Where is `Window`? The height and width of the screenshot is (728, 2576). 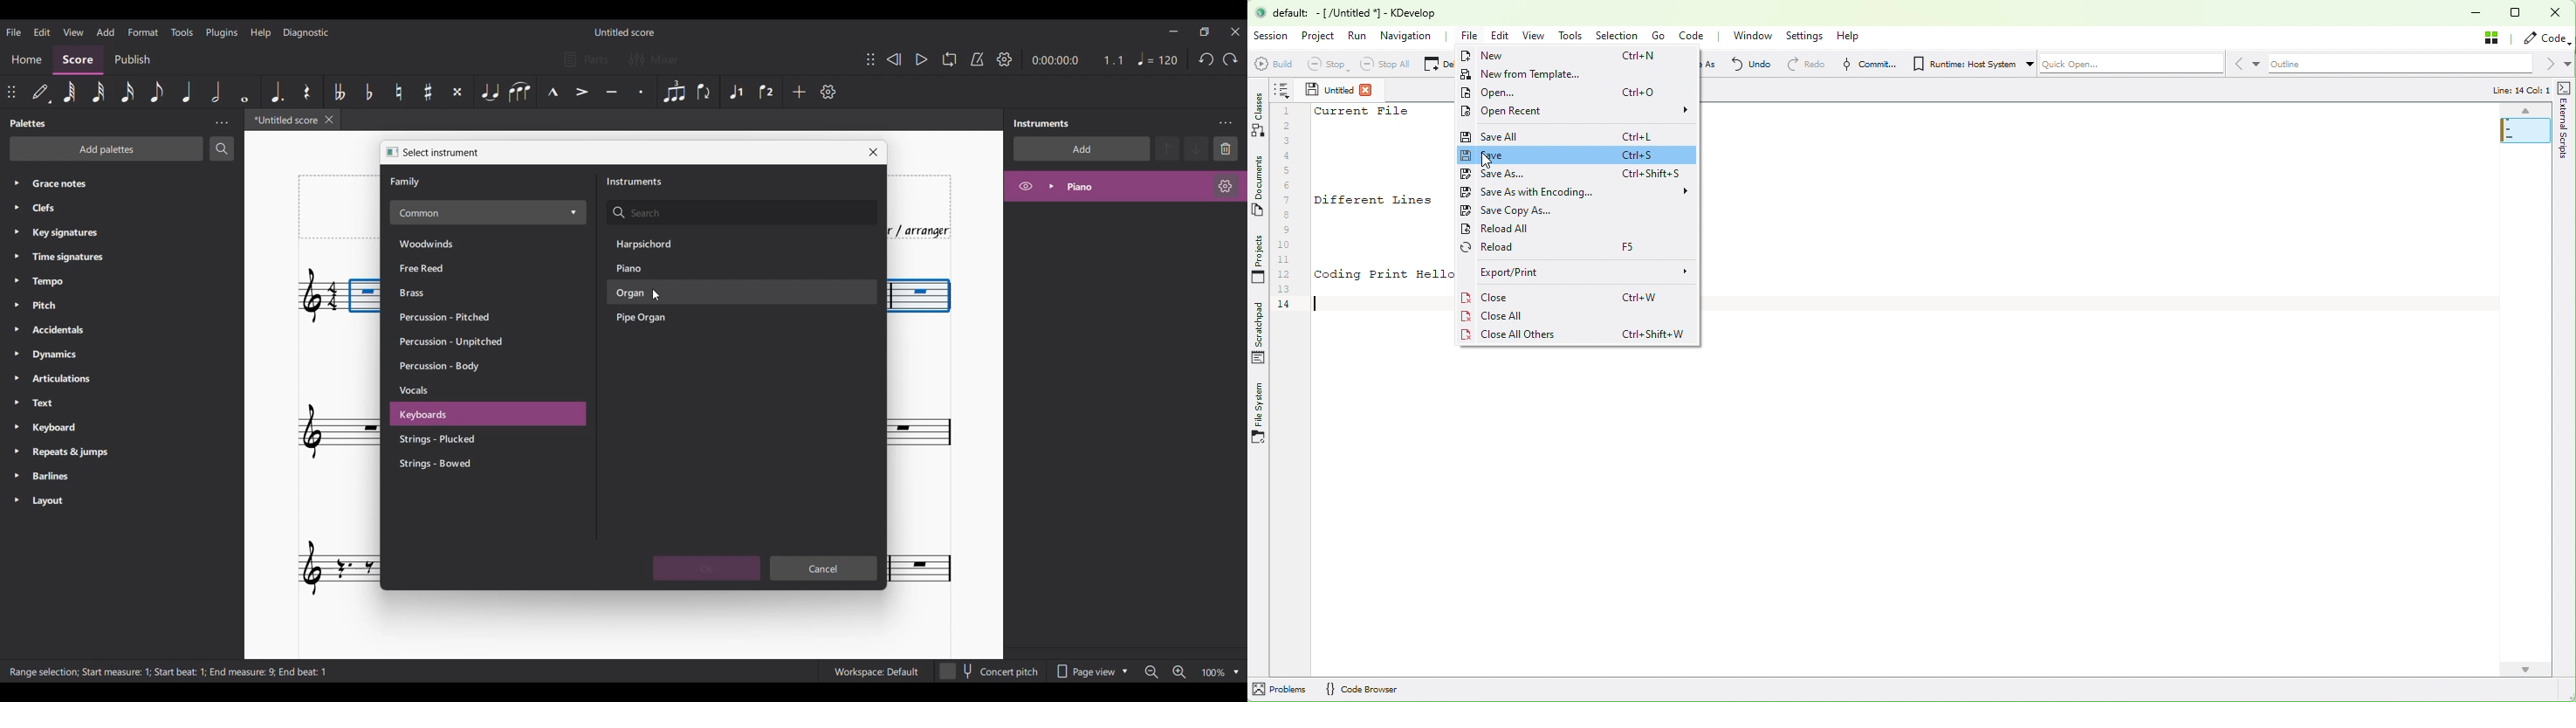
Window is located at coordinates (1752, 37).